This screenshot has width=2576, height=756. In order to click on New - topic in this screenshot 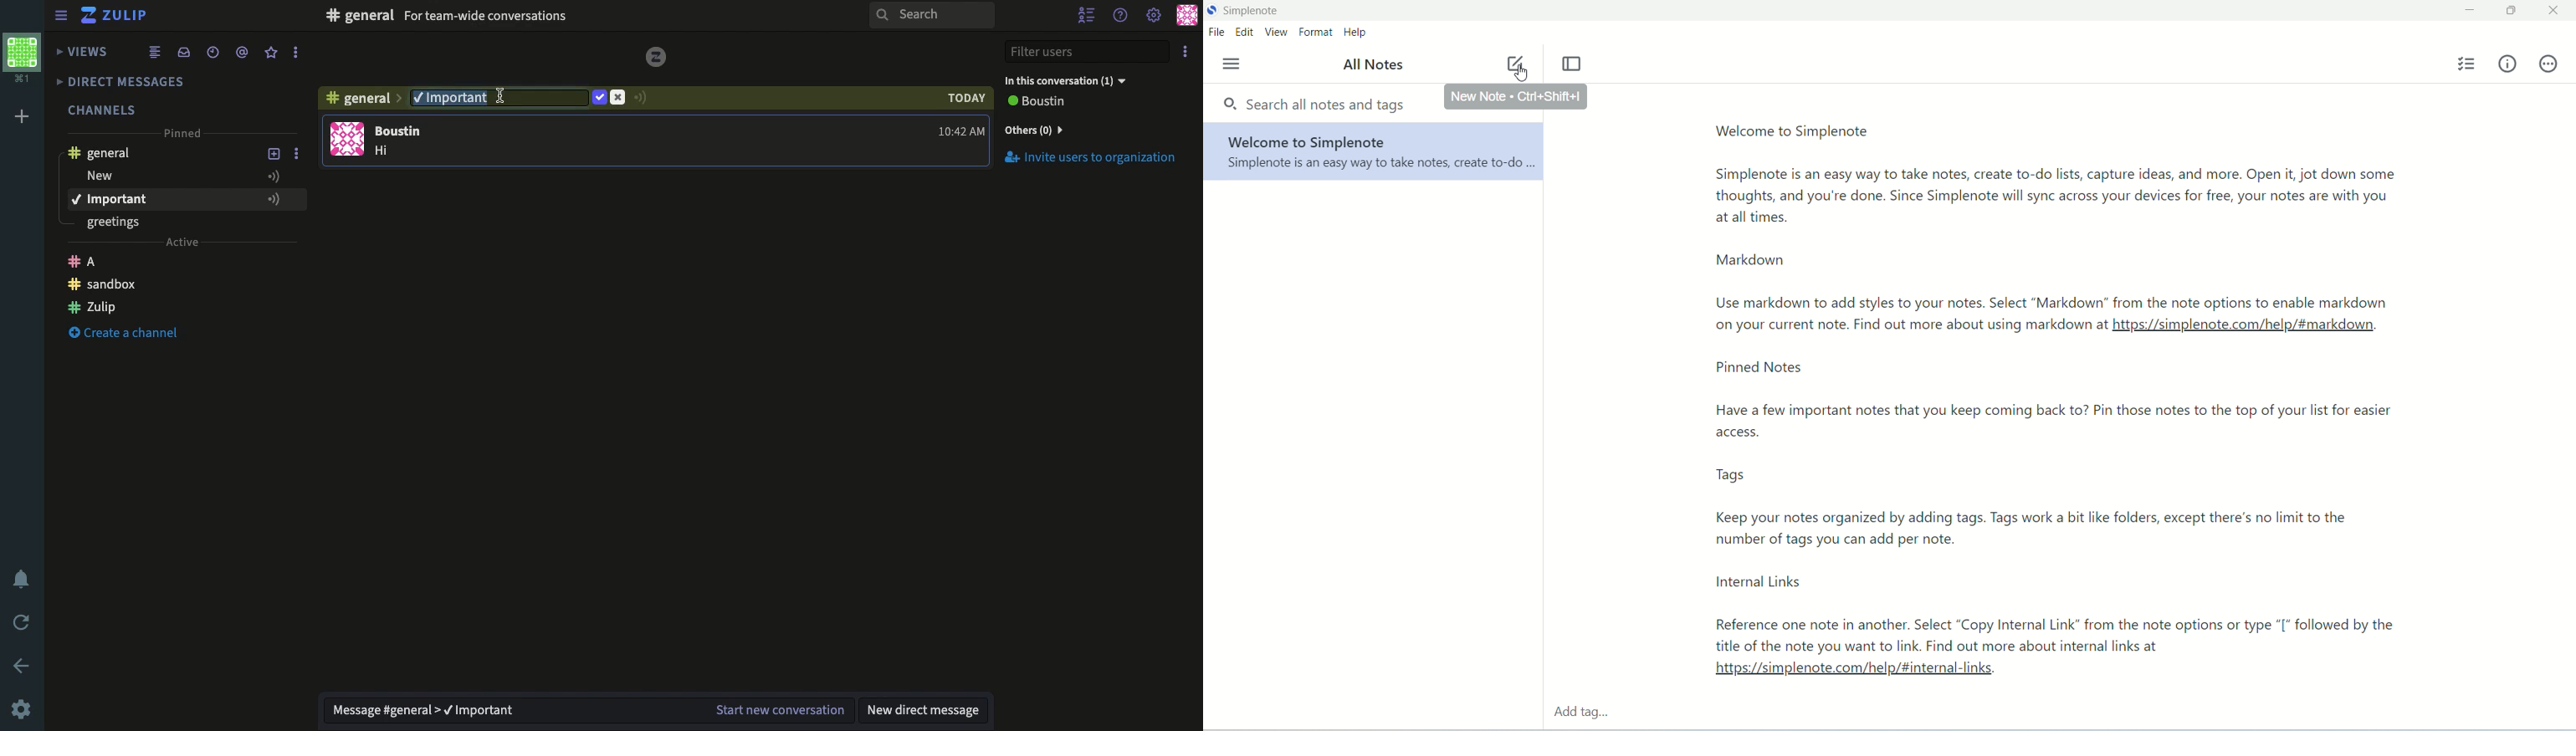, I will do `click(166, 176)`.